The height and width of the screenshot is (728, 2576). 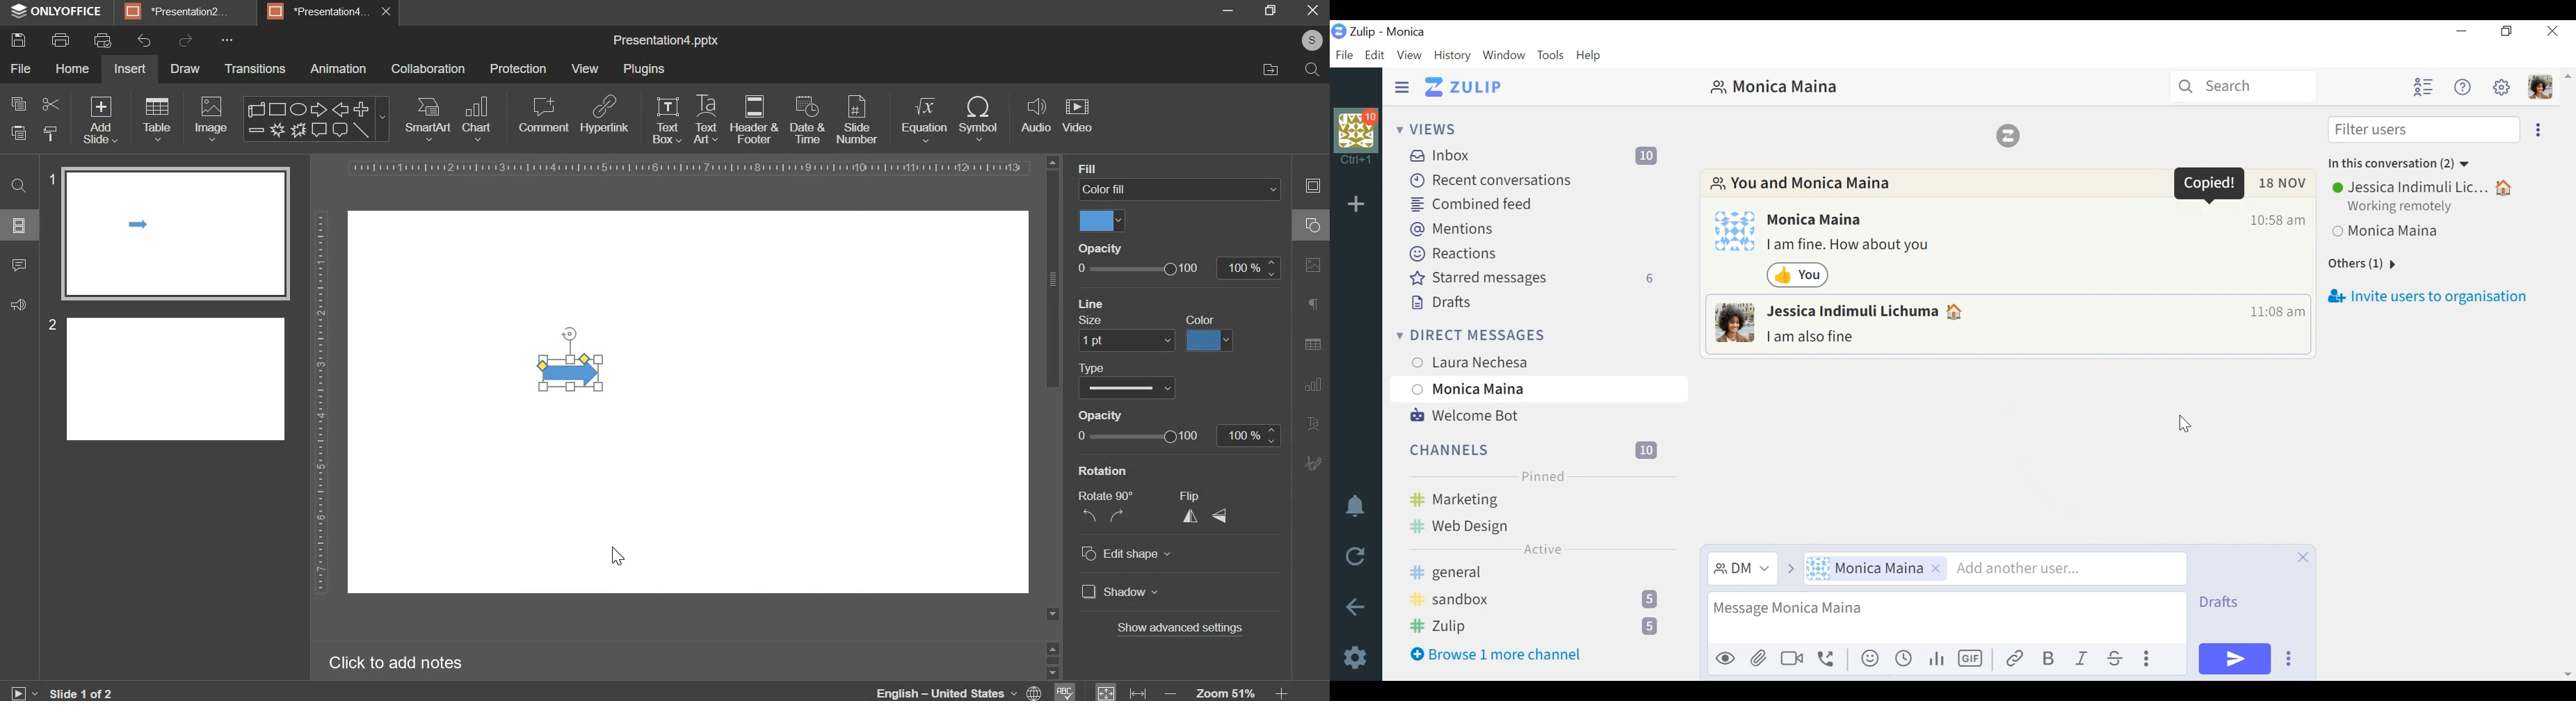 I want to click on Hide Sidebar, so click(x=1402, y=86).